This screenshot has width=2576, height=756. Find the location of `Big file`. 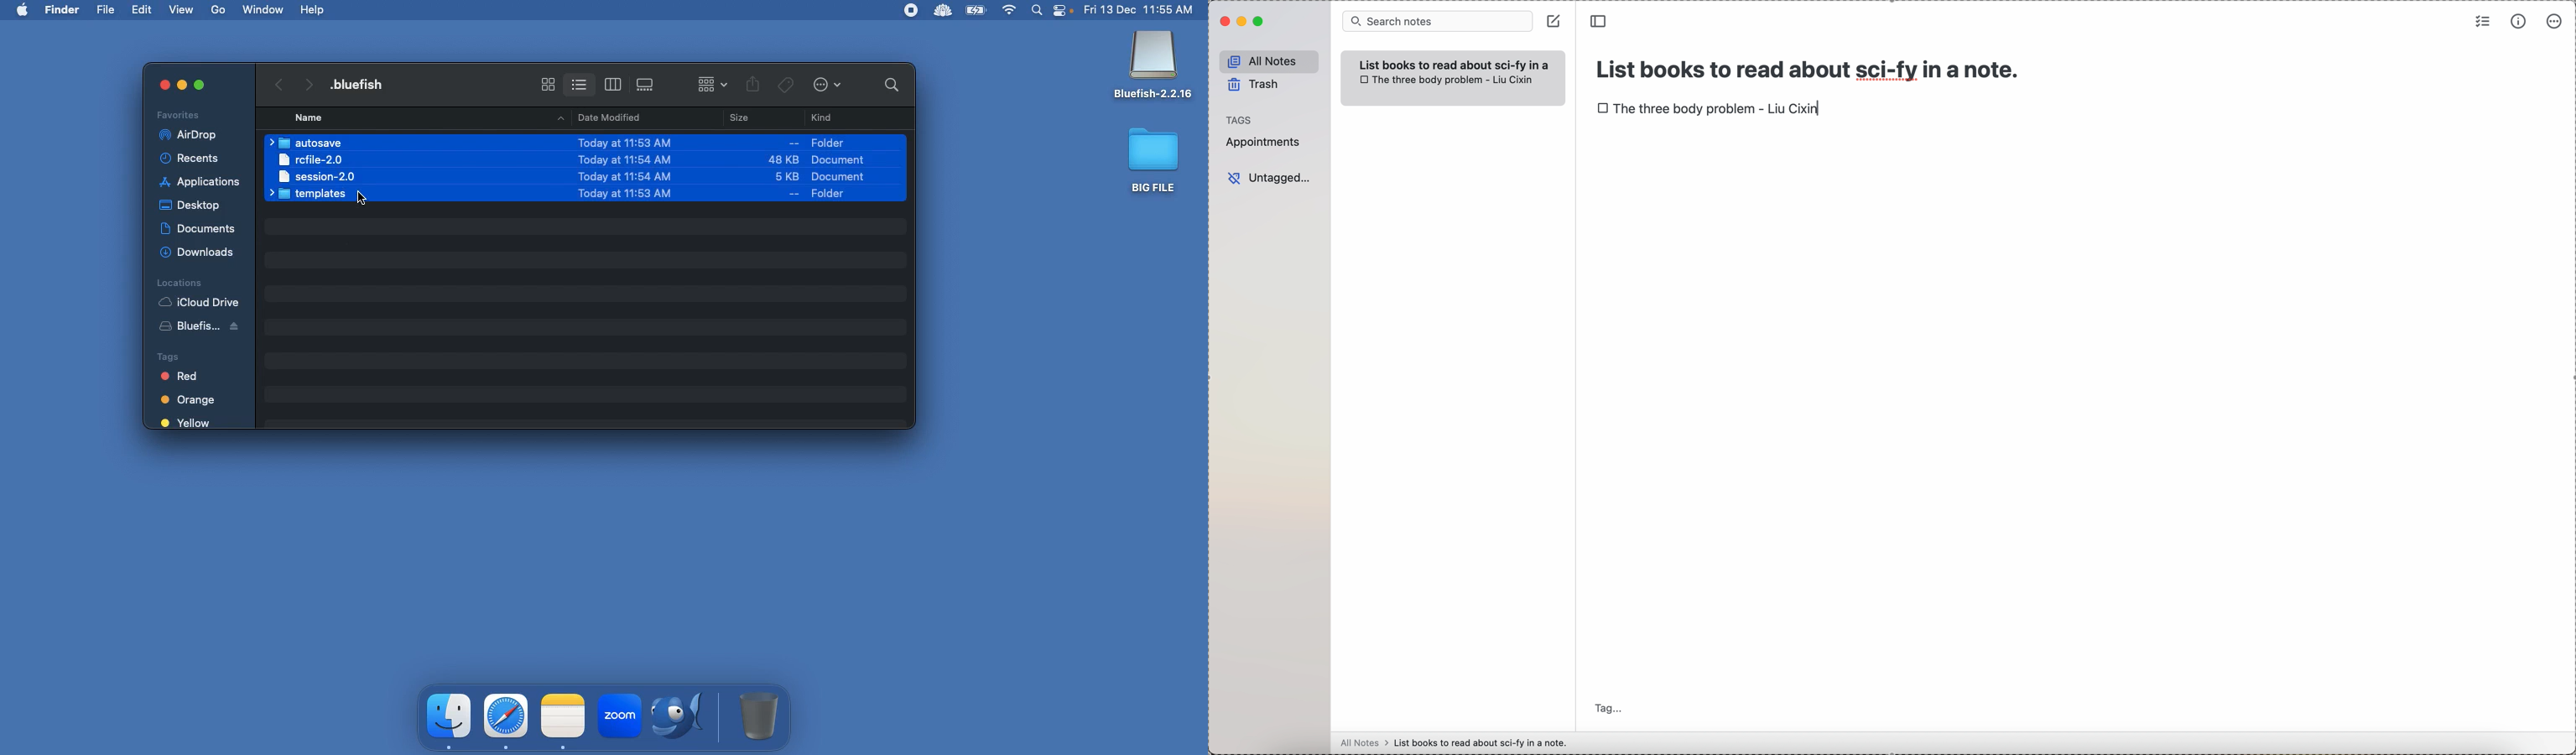

Big file is located at coordinates (1154, 159).